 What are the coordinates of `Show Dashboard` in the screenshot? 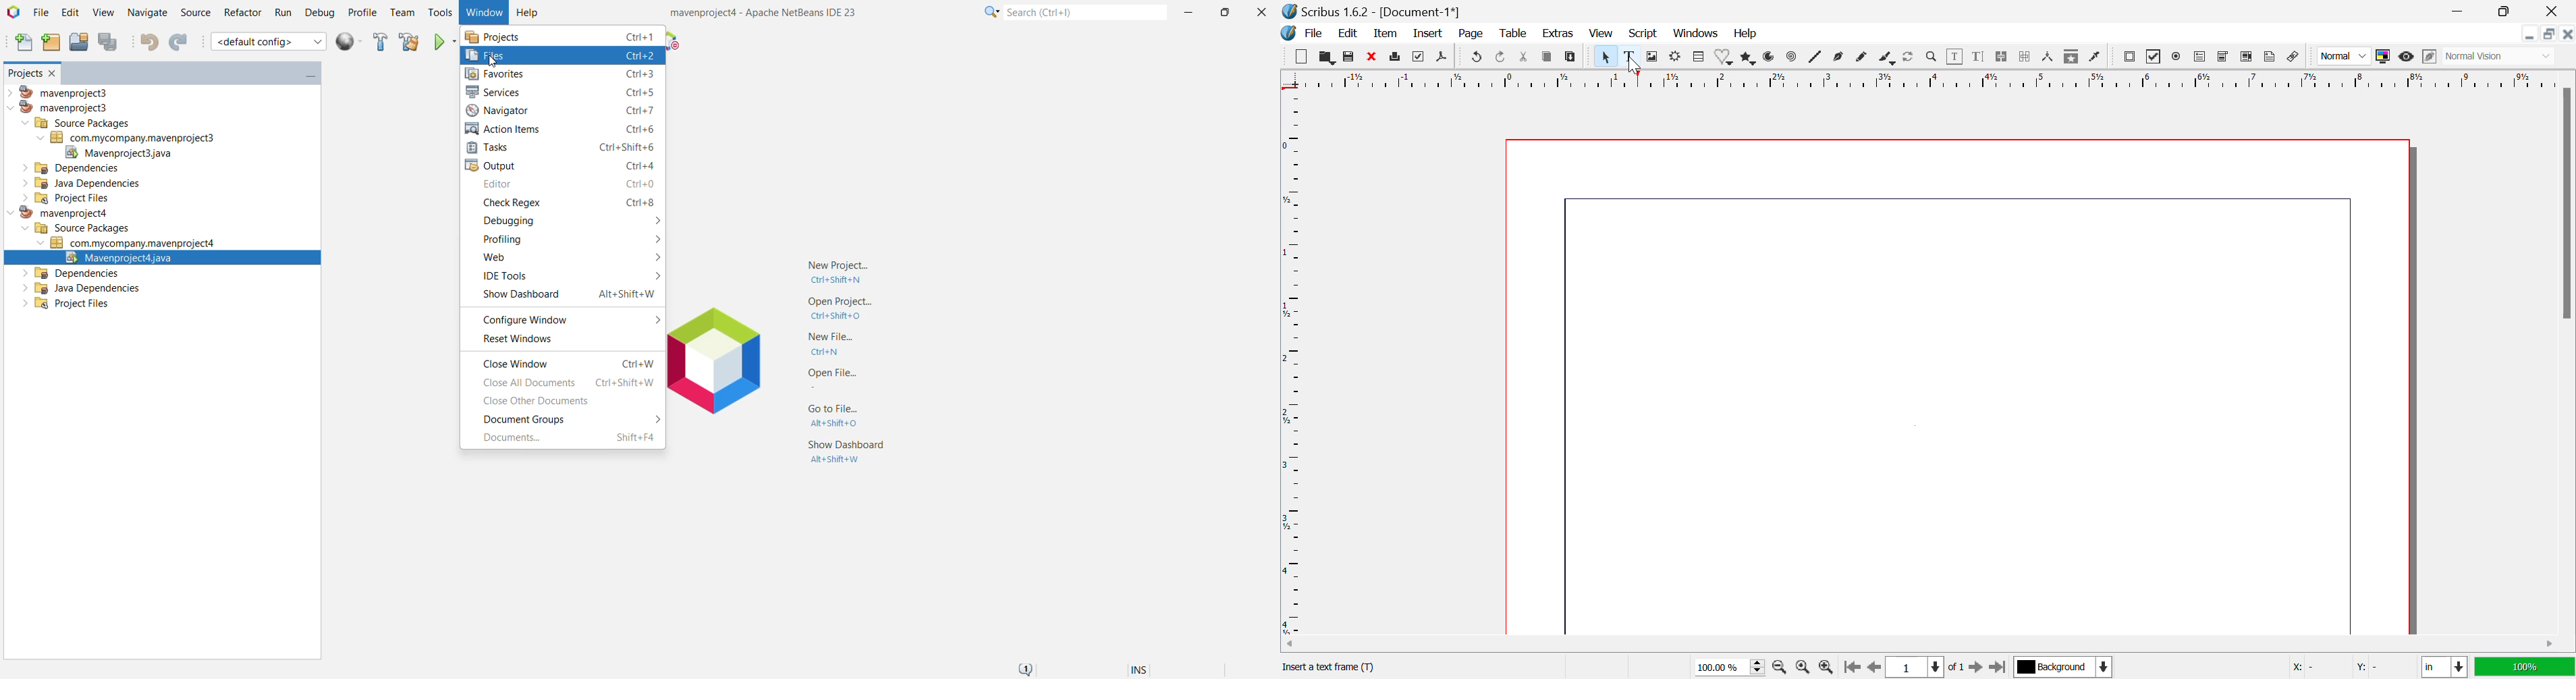 It's located at (565, 295).